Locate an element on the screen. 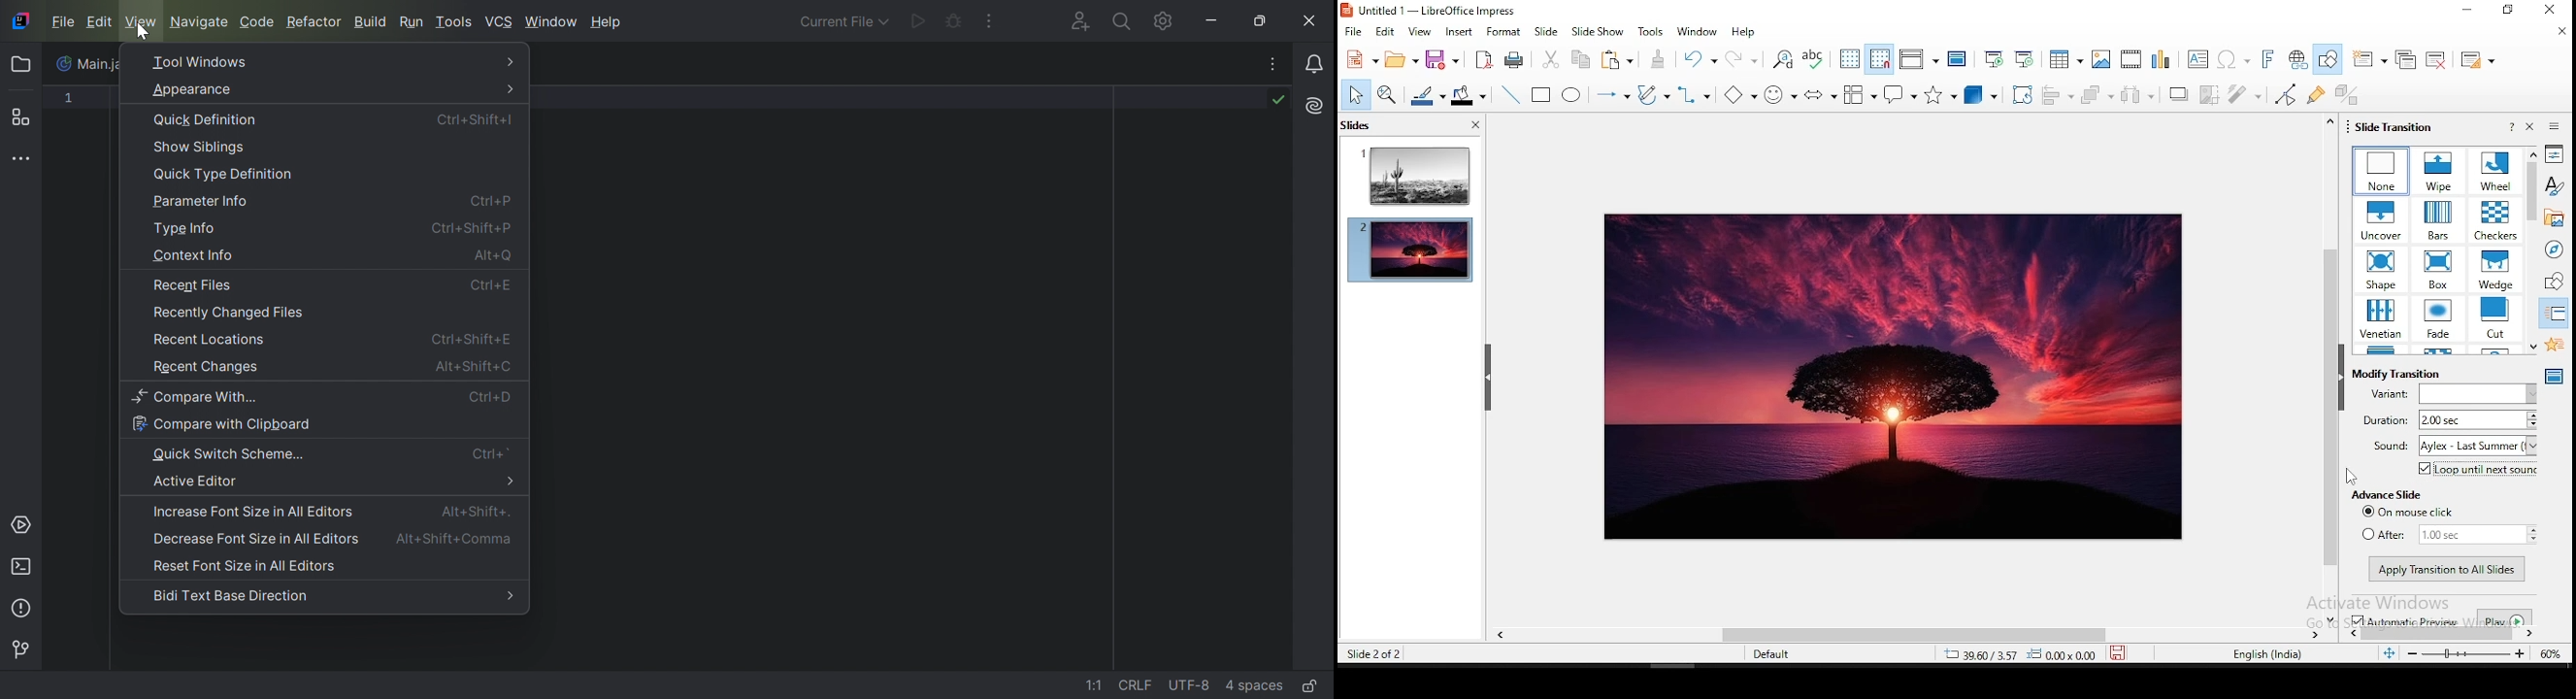 This screenshot has width=2576, height=700. Current File is located at coordinates (841, 22).